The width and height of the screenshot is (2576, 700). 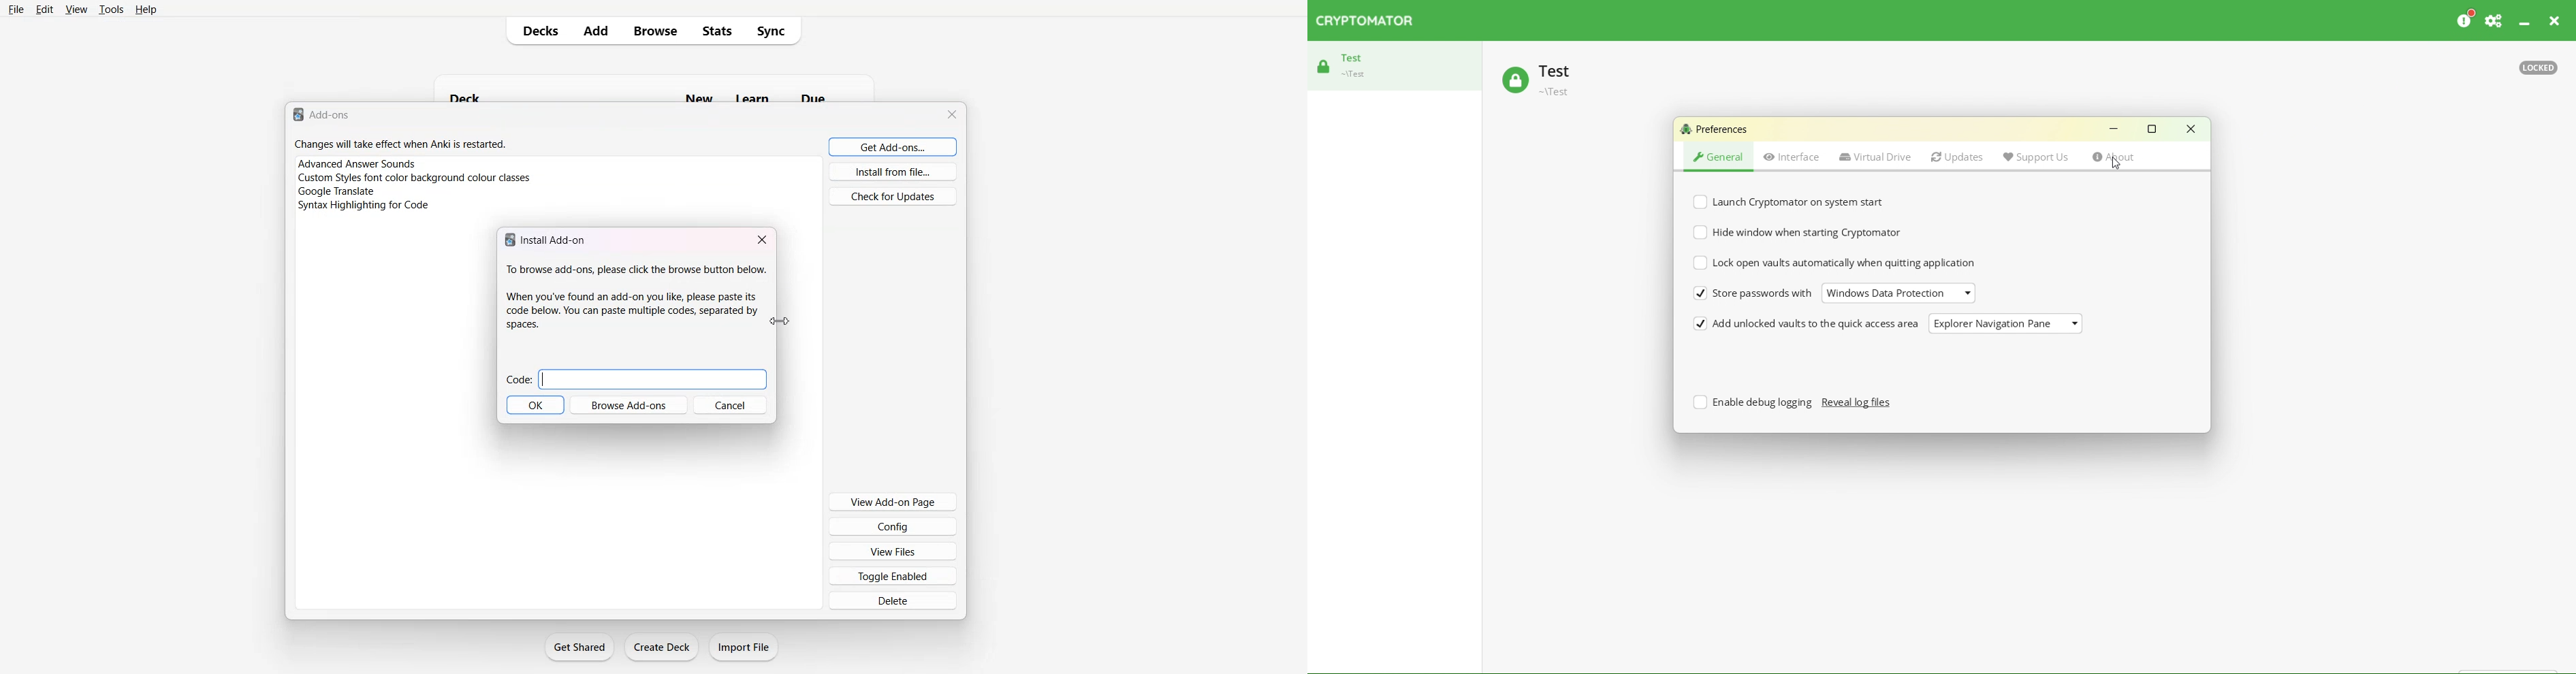 I want to click on due, so click(x=813, y=97).